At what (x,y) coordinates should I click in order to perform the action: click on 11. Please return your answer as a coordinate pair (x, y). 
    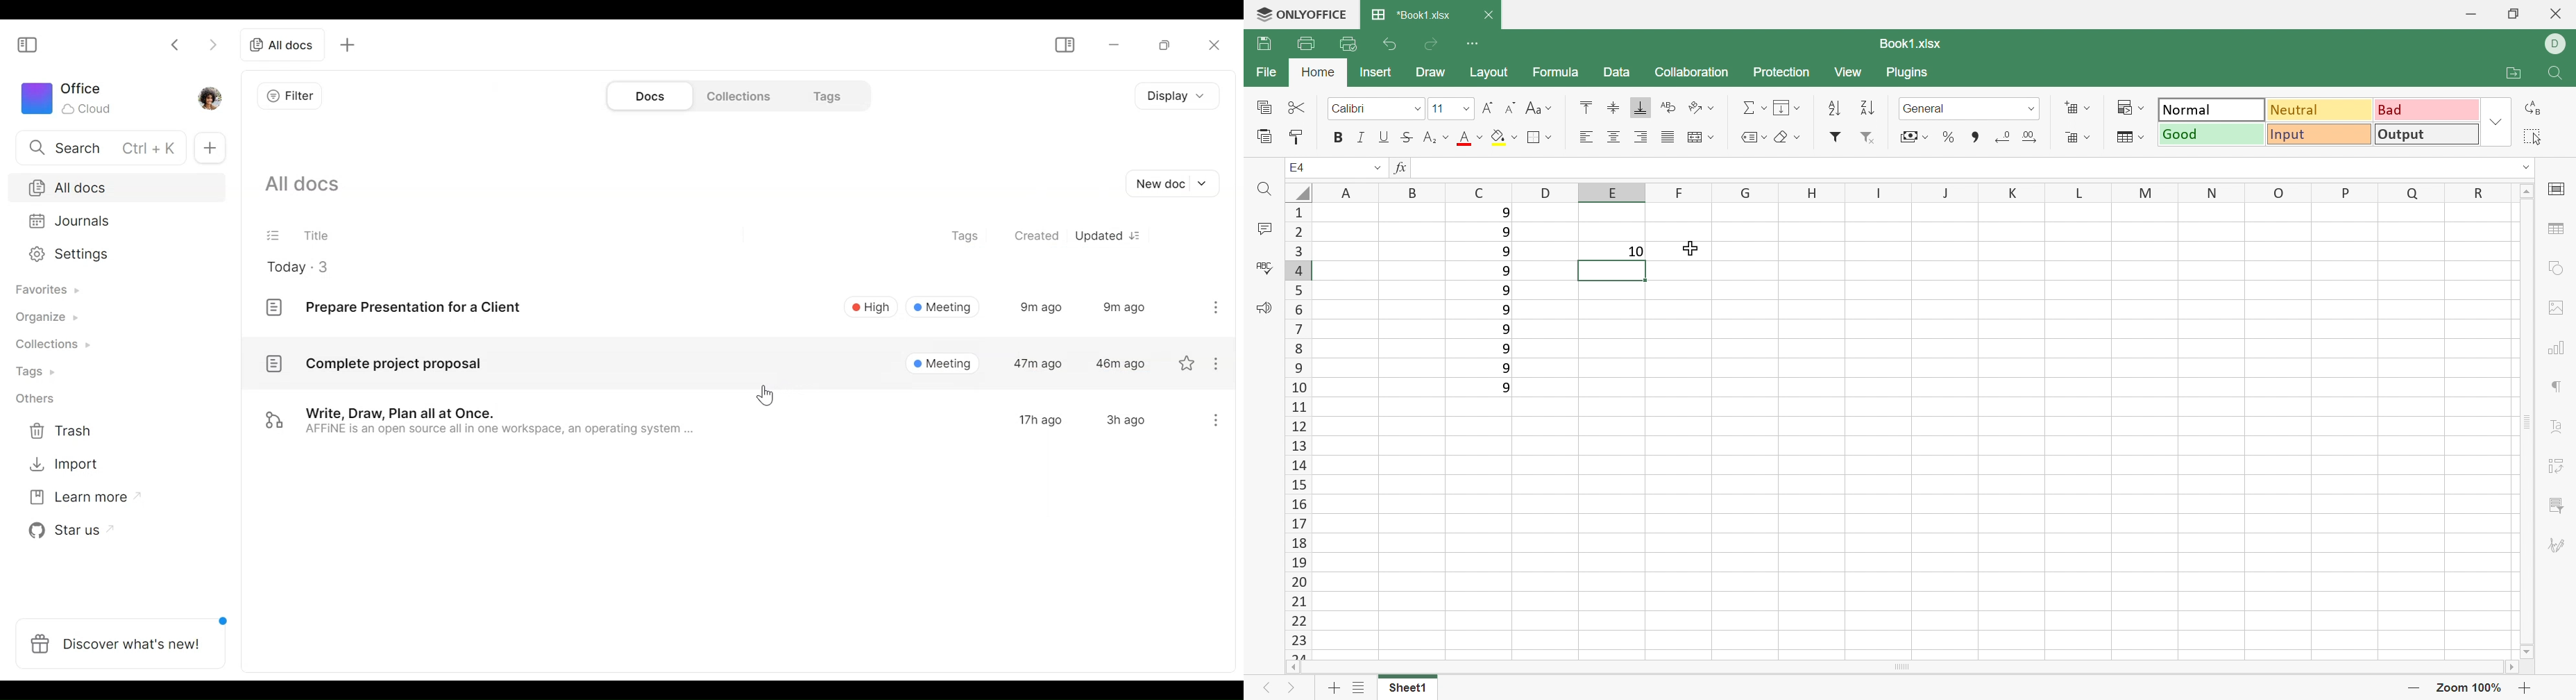
    Looking at the image, I should click on (1436, 106).